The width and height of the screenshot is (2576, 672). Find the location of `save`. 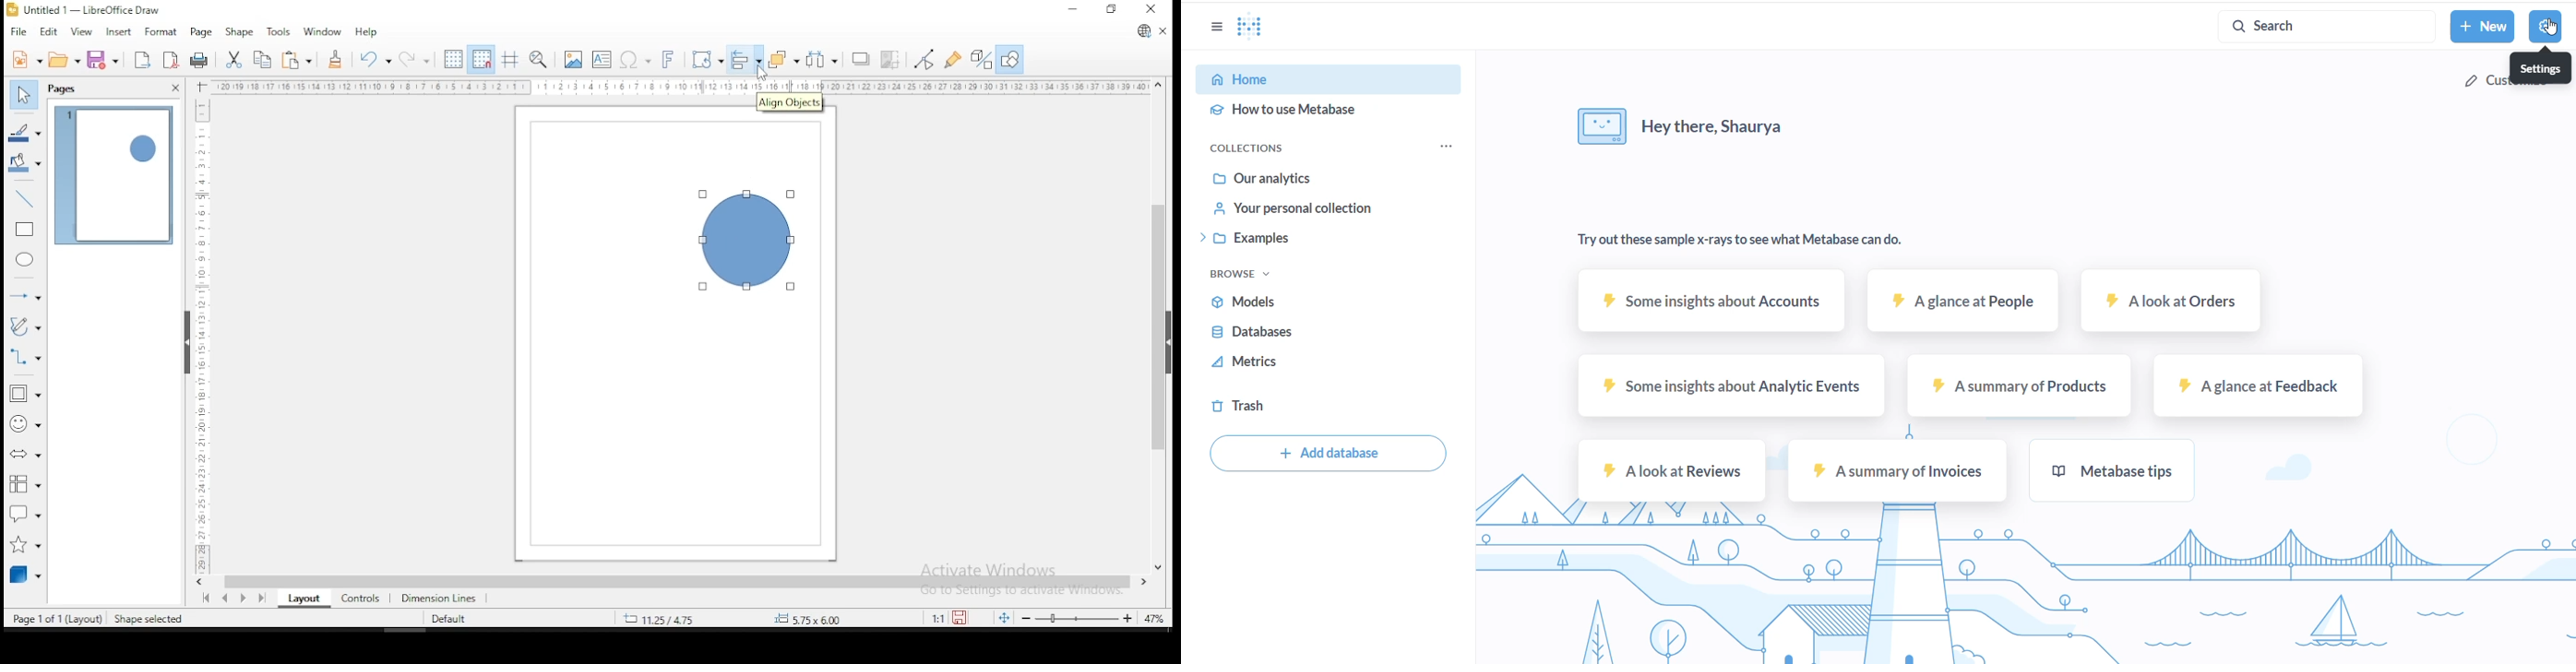

save is located at coordinates (961, 618).